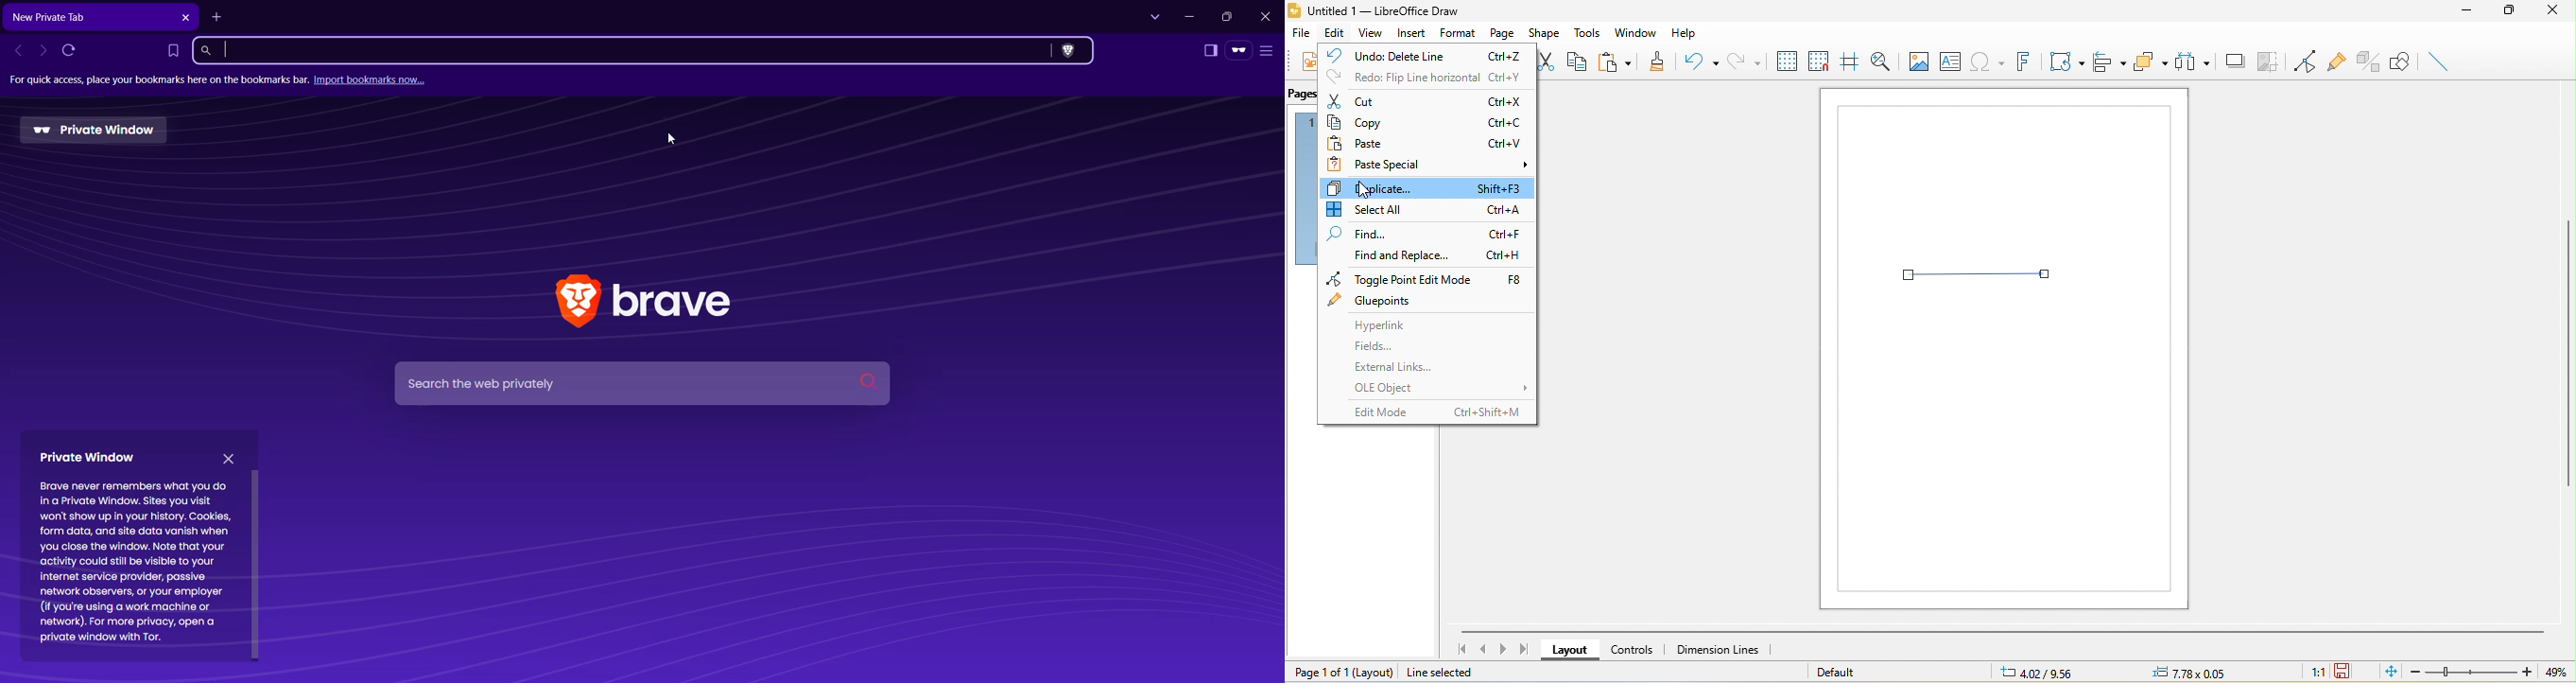  Describe the element at coordinates (1878, 60) in the screenshot. I see `zoom and pan` at that location.